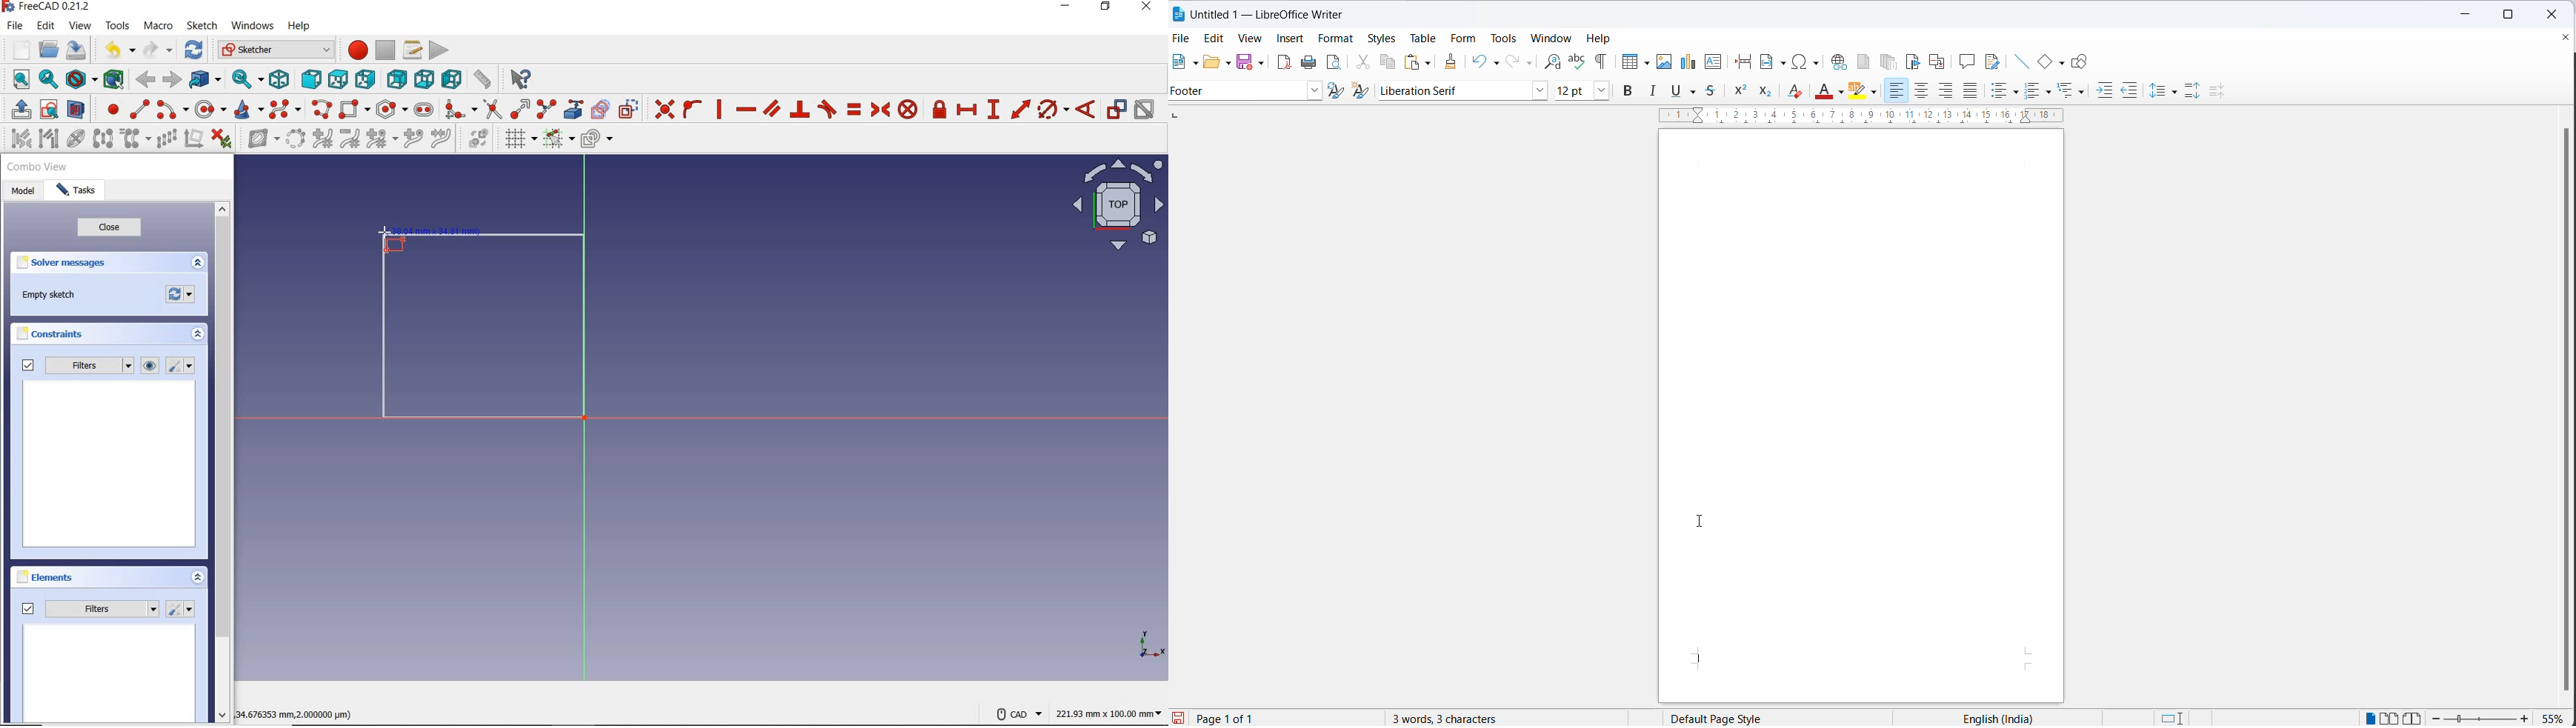 The image size is (2576, 728). I want to click on top, so click(338, 79).